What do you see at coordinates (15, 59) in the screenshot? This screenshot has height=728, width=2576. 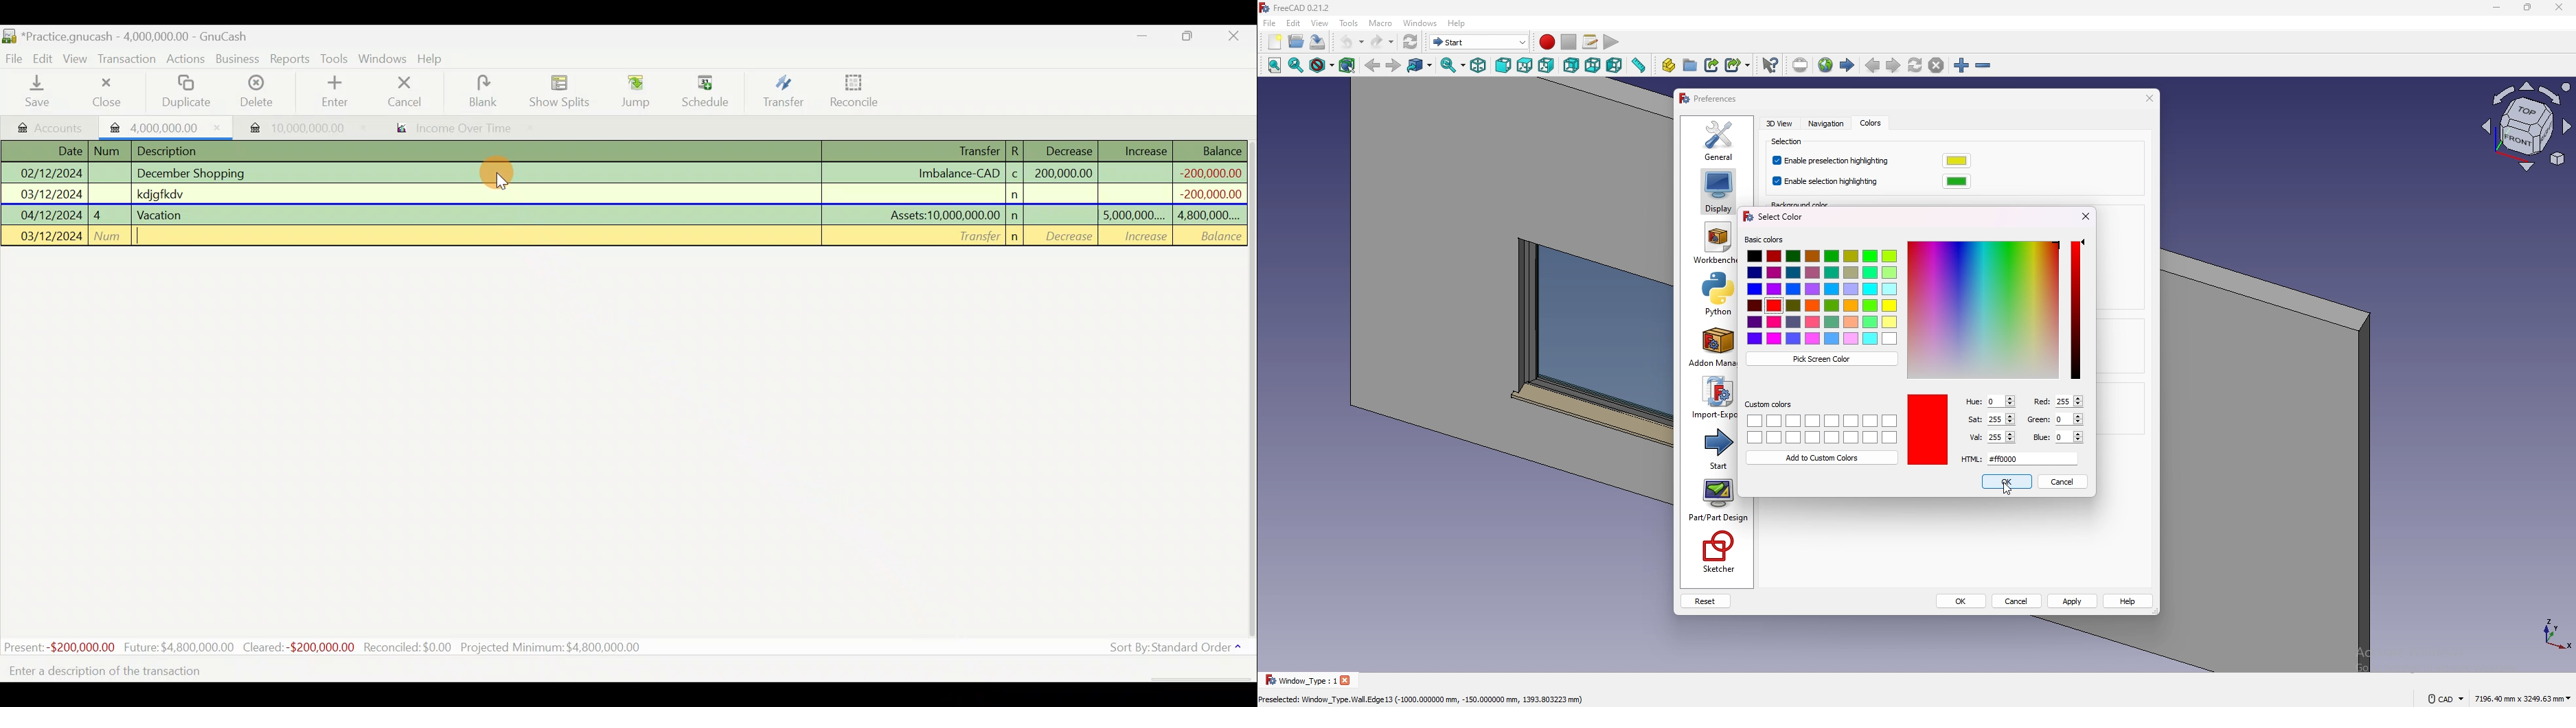 I see `File` at bounding box center [15, 59].